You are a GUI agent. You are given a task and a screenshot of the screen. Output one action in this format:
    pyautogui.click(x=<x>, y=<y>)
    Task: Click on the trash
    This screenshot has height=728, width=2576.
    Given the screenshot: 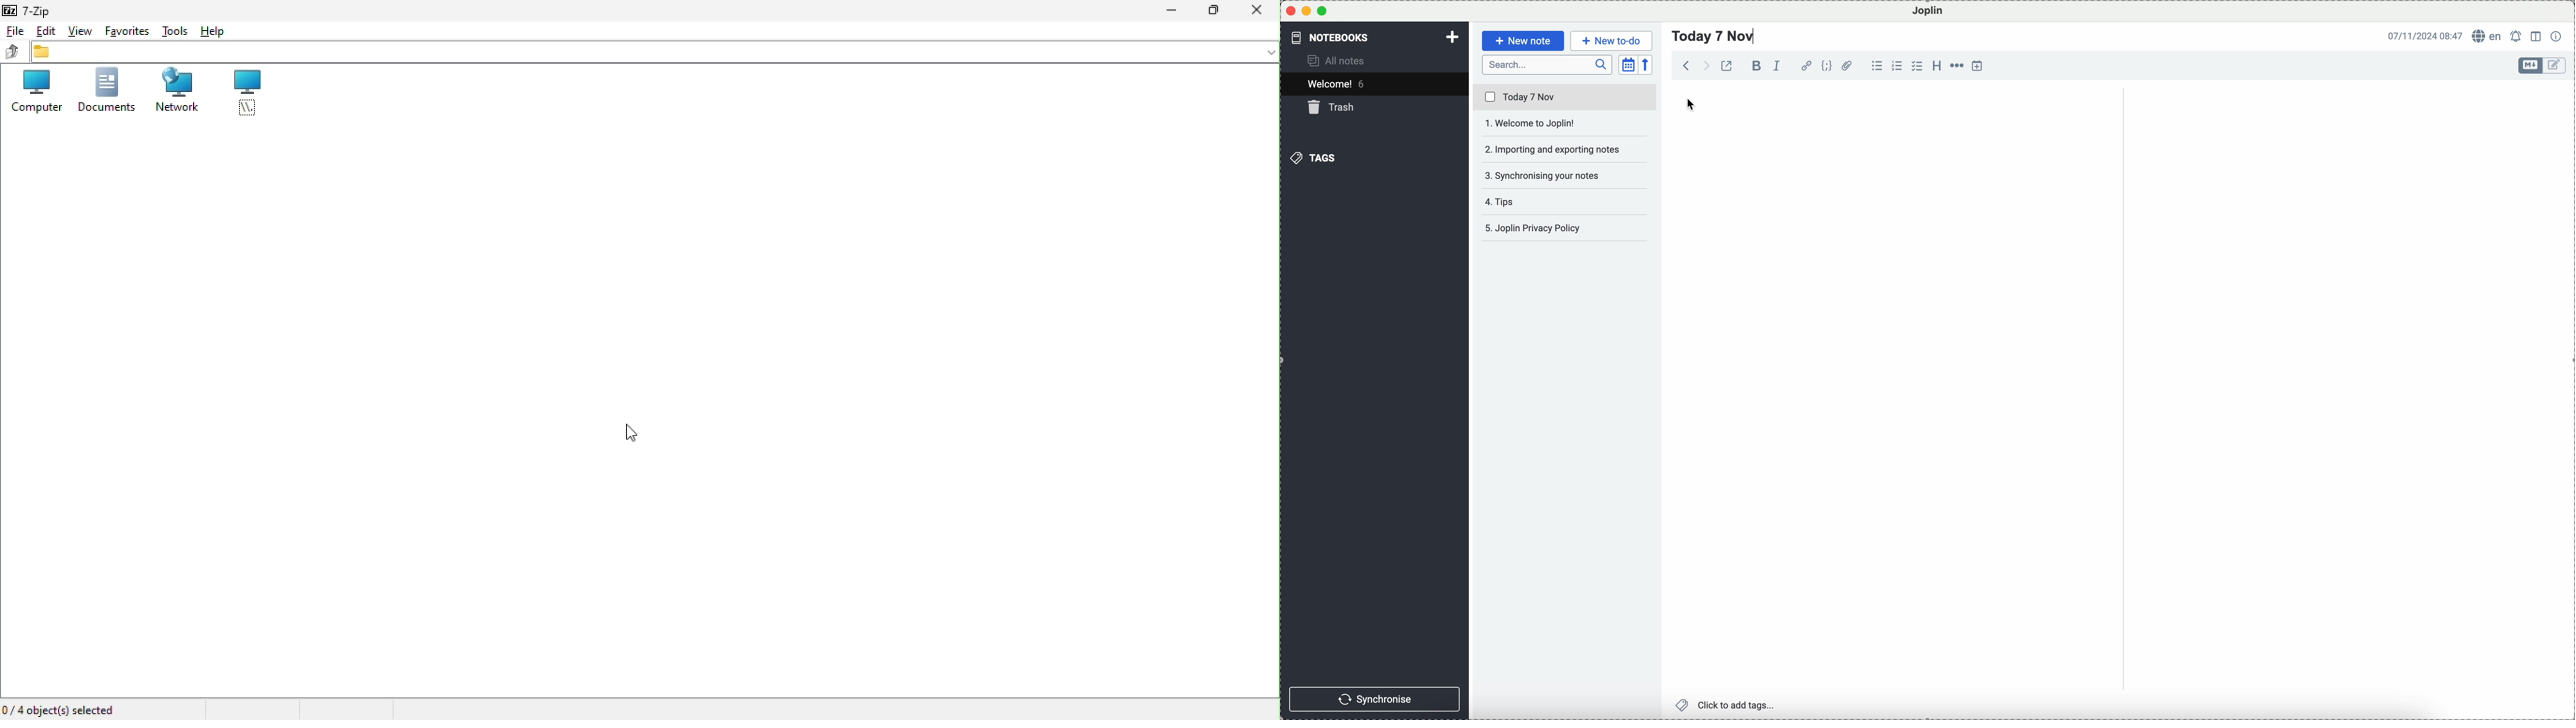 What is the action you would take?
    pyautogui.click(x=1333, y=107)
    